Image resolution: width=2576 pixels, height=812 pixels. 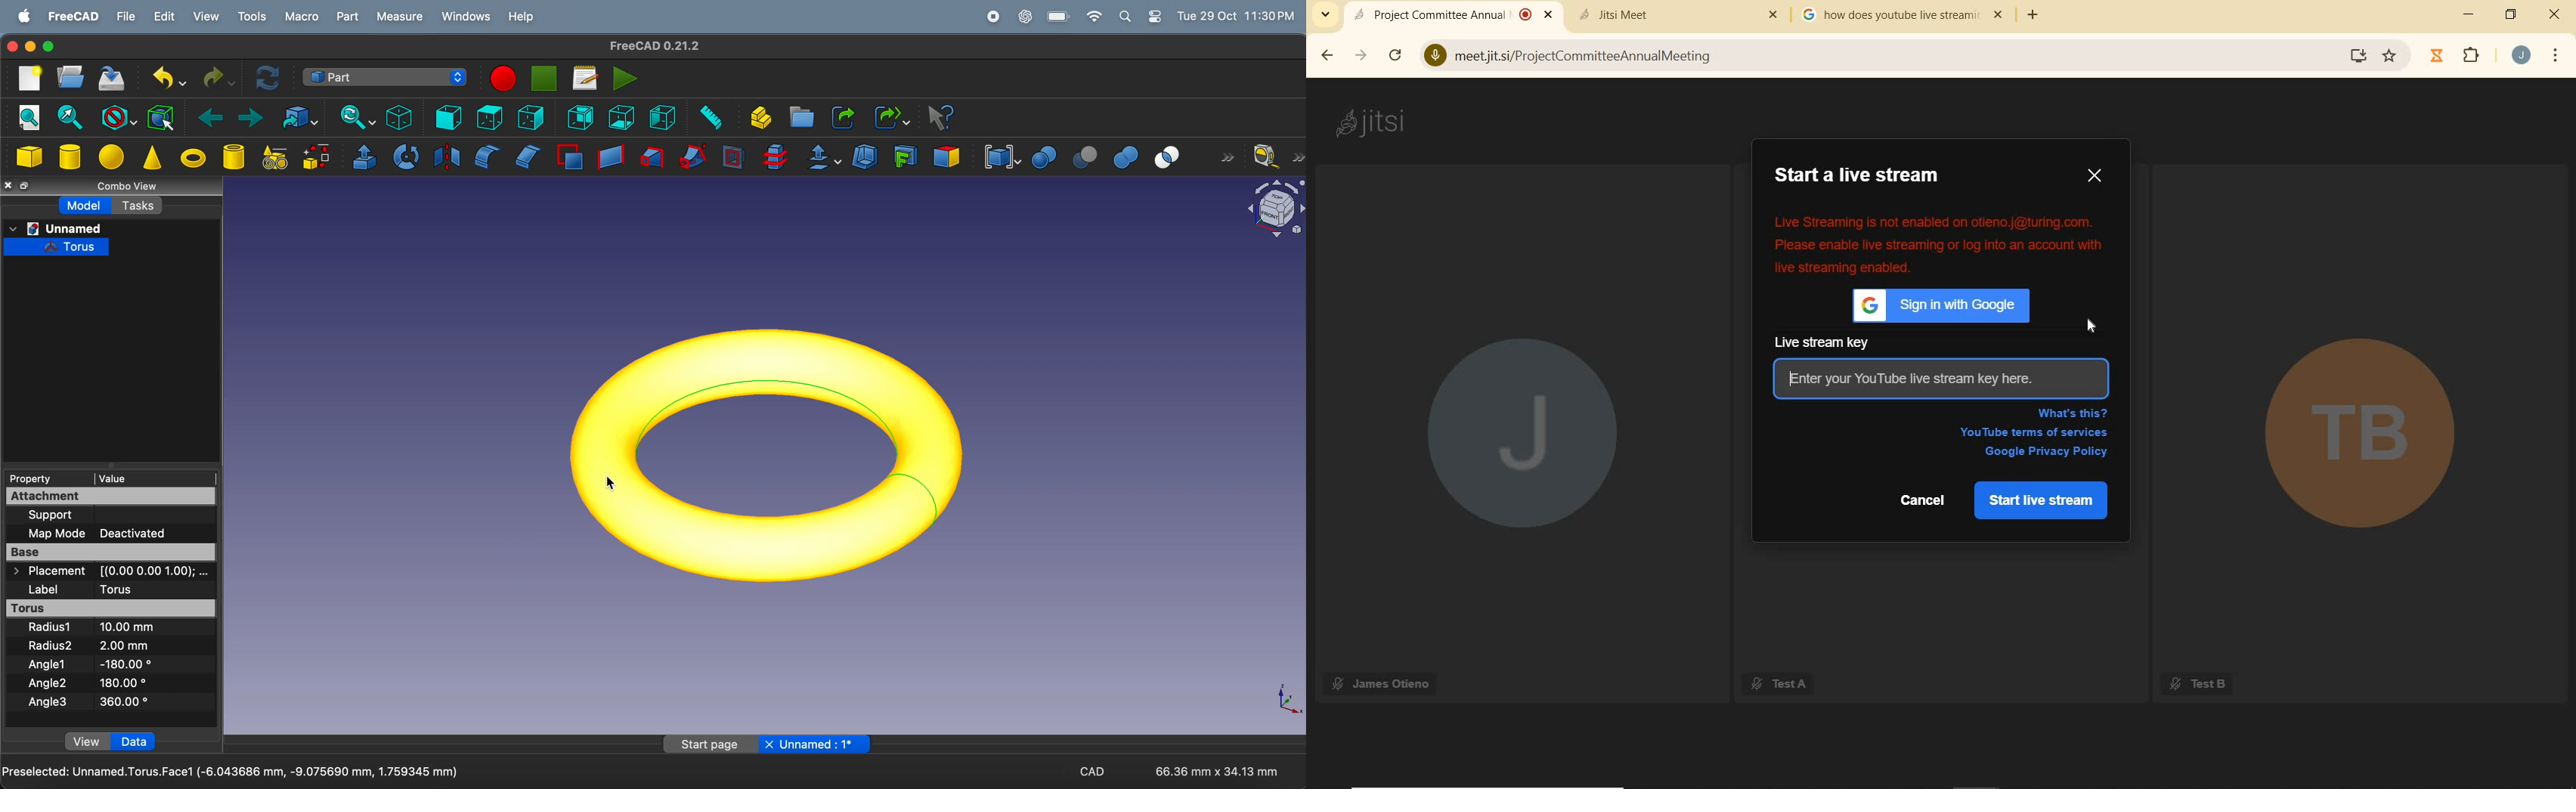 I want to click on rear view, so click(x=581, y=117).